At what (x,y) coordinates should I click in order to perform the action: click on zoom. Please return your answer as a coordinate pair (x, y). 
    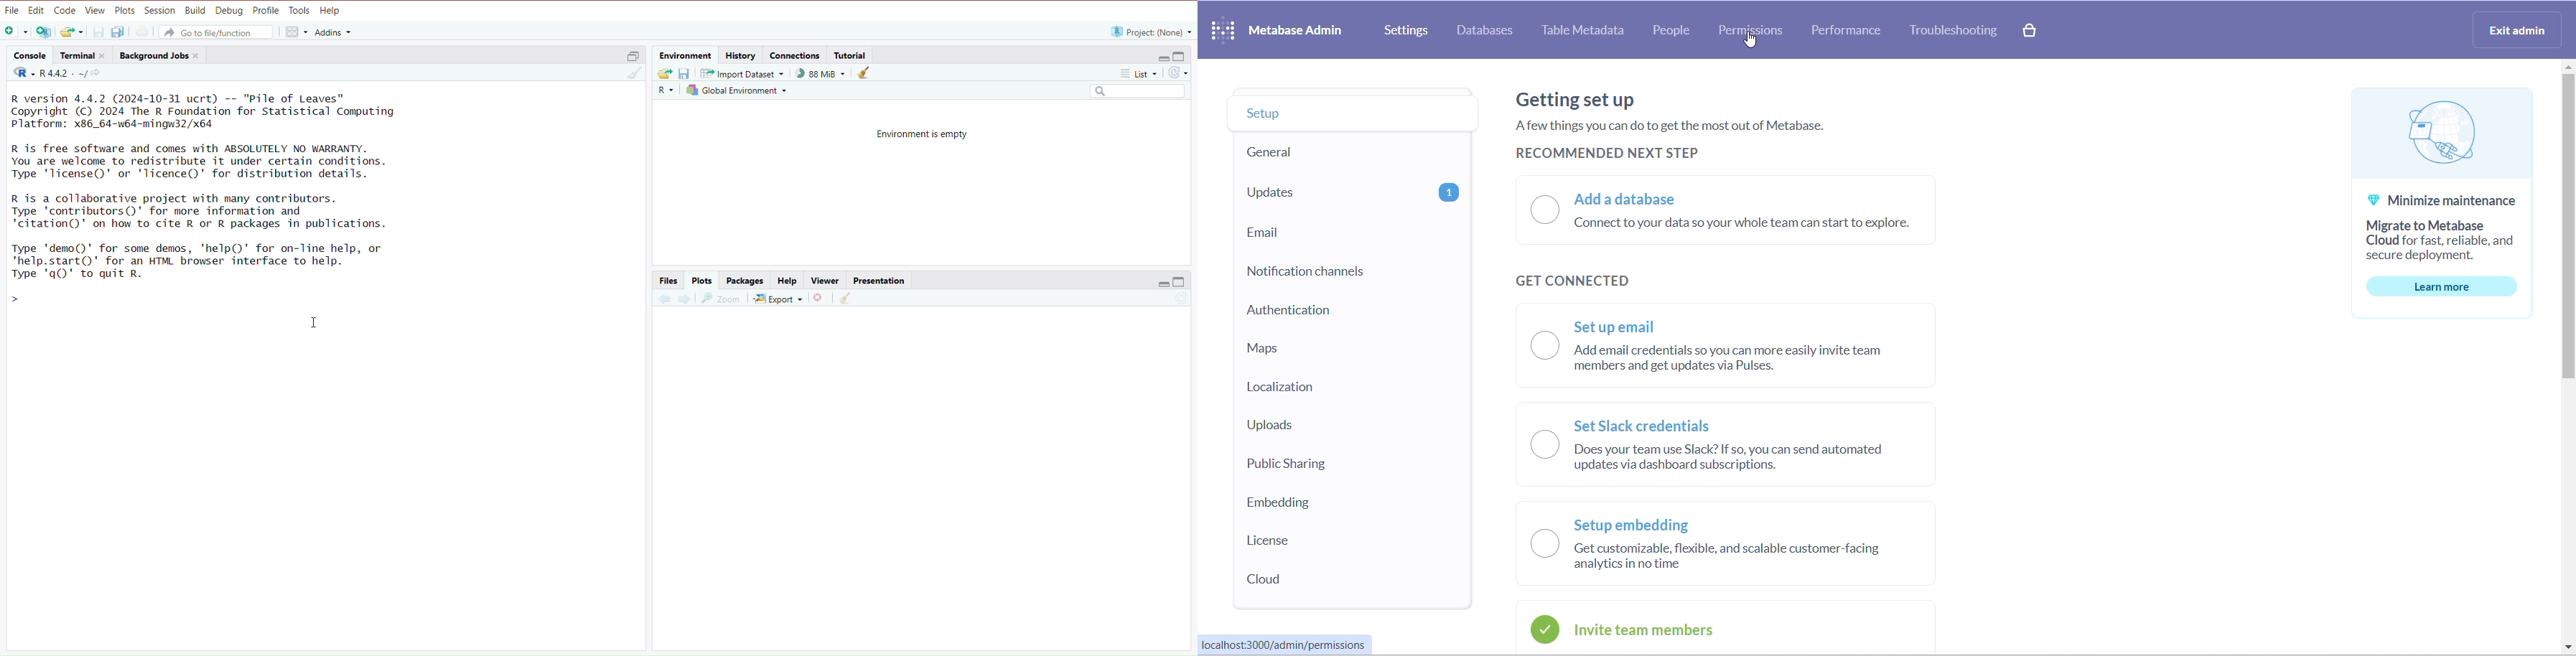
    Looking at the image, I should click on (722, 300).